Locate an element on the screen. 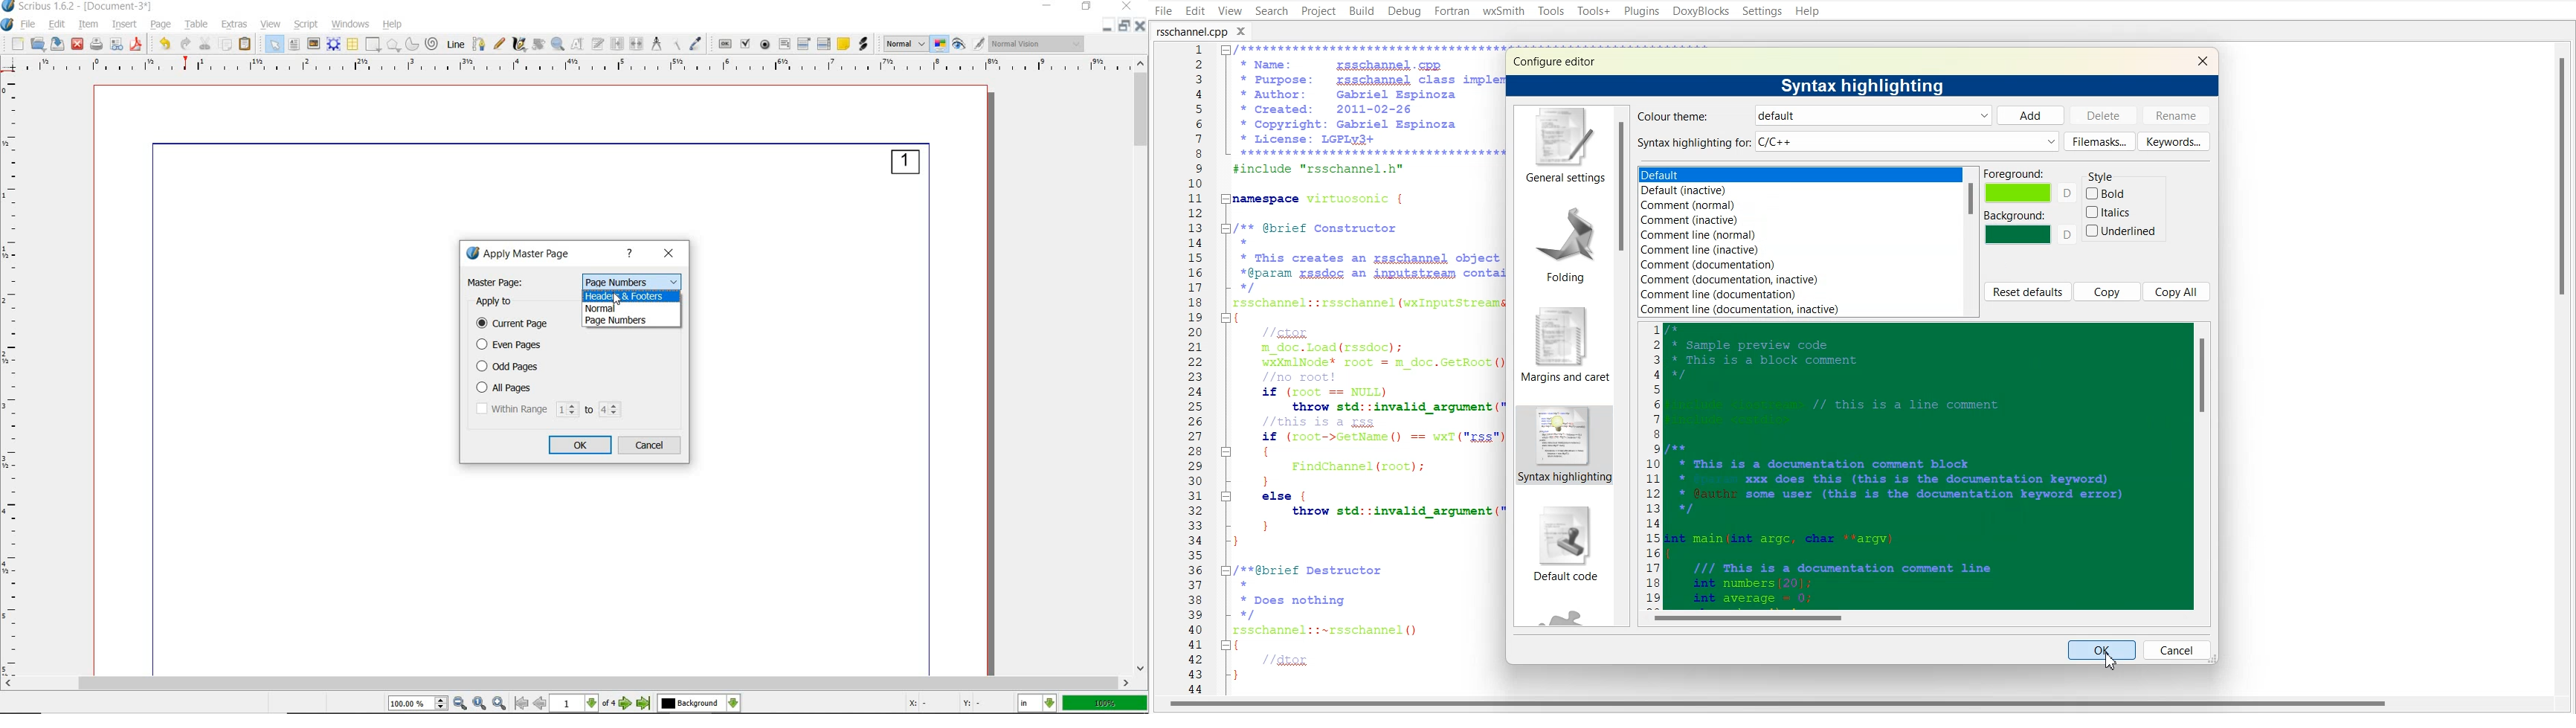 Image resolution: width=2576 pixels, height=728 pixels. link annotation is located at coordinates (864, 44).